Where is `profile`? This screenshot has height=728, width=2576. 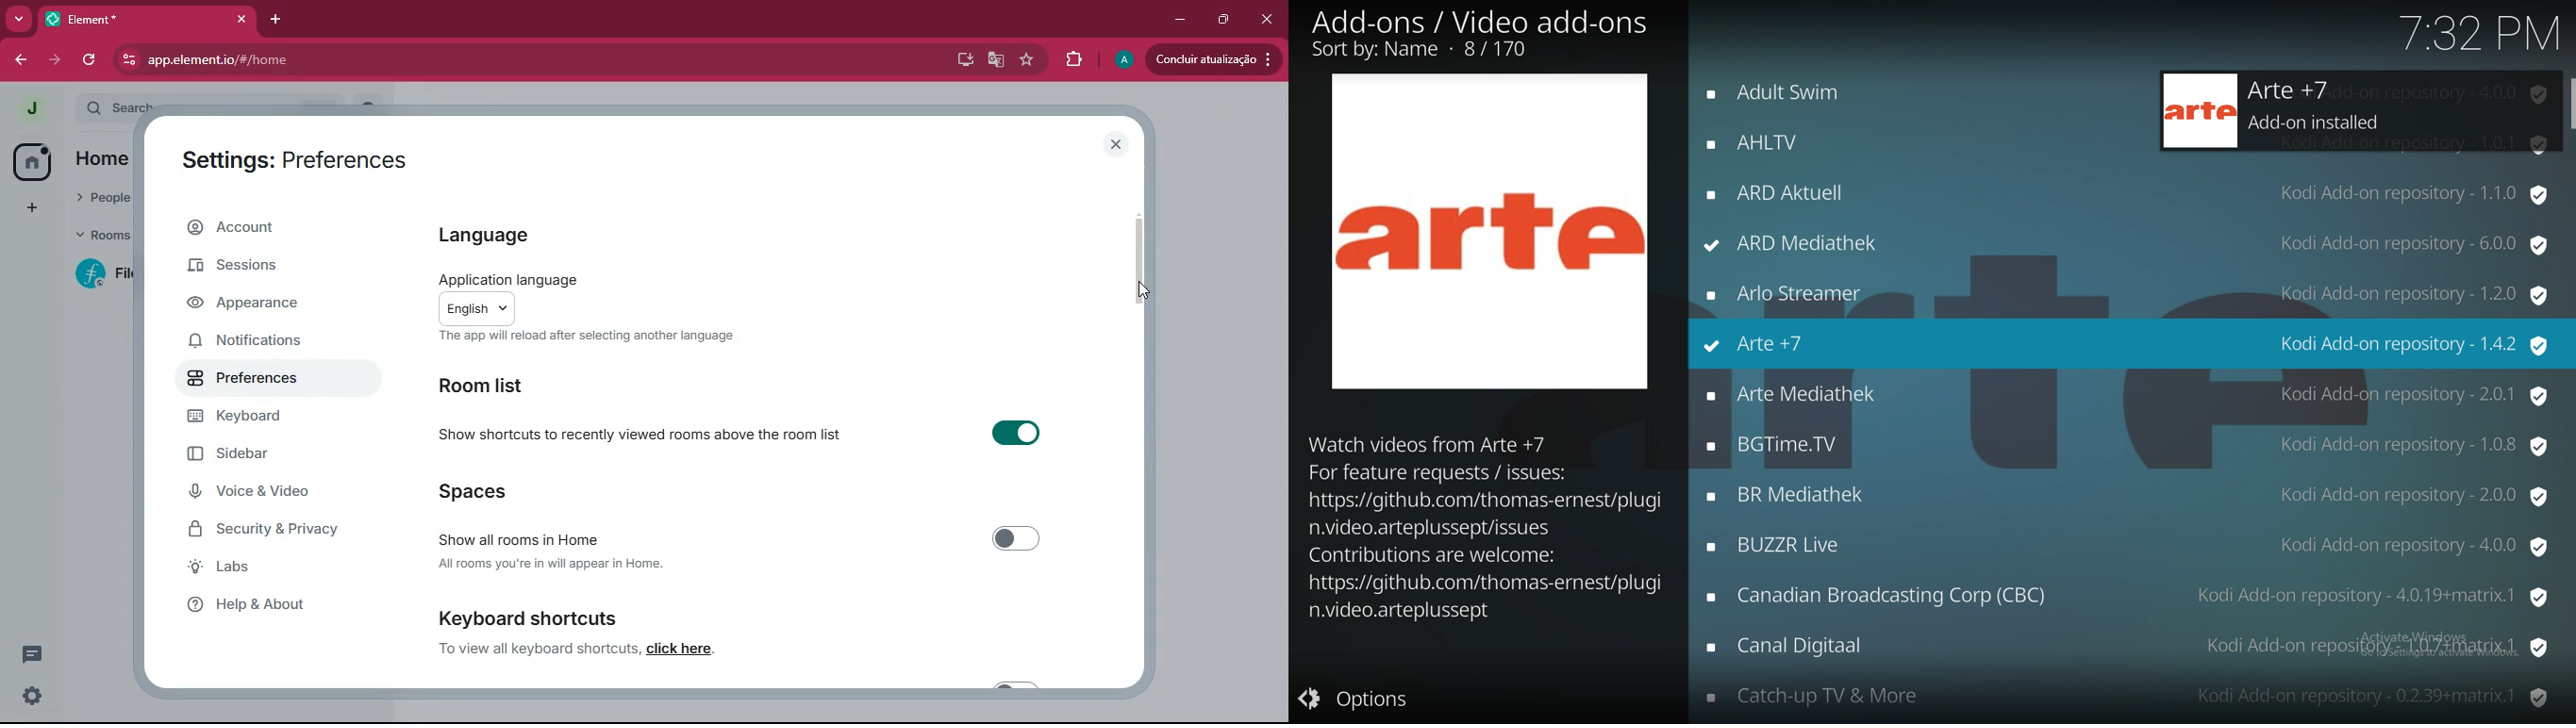
profile is located at coordinates (1122, 58).